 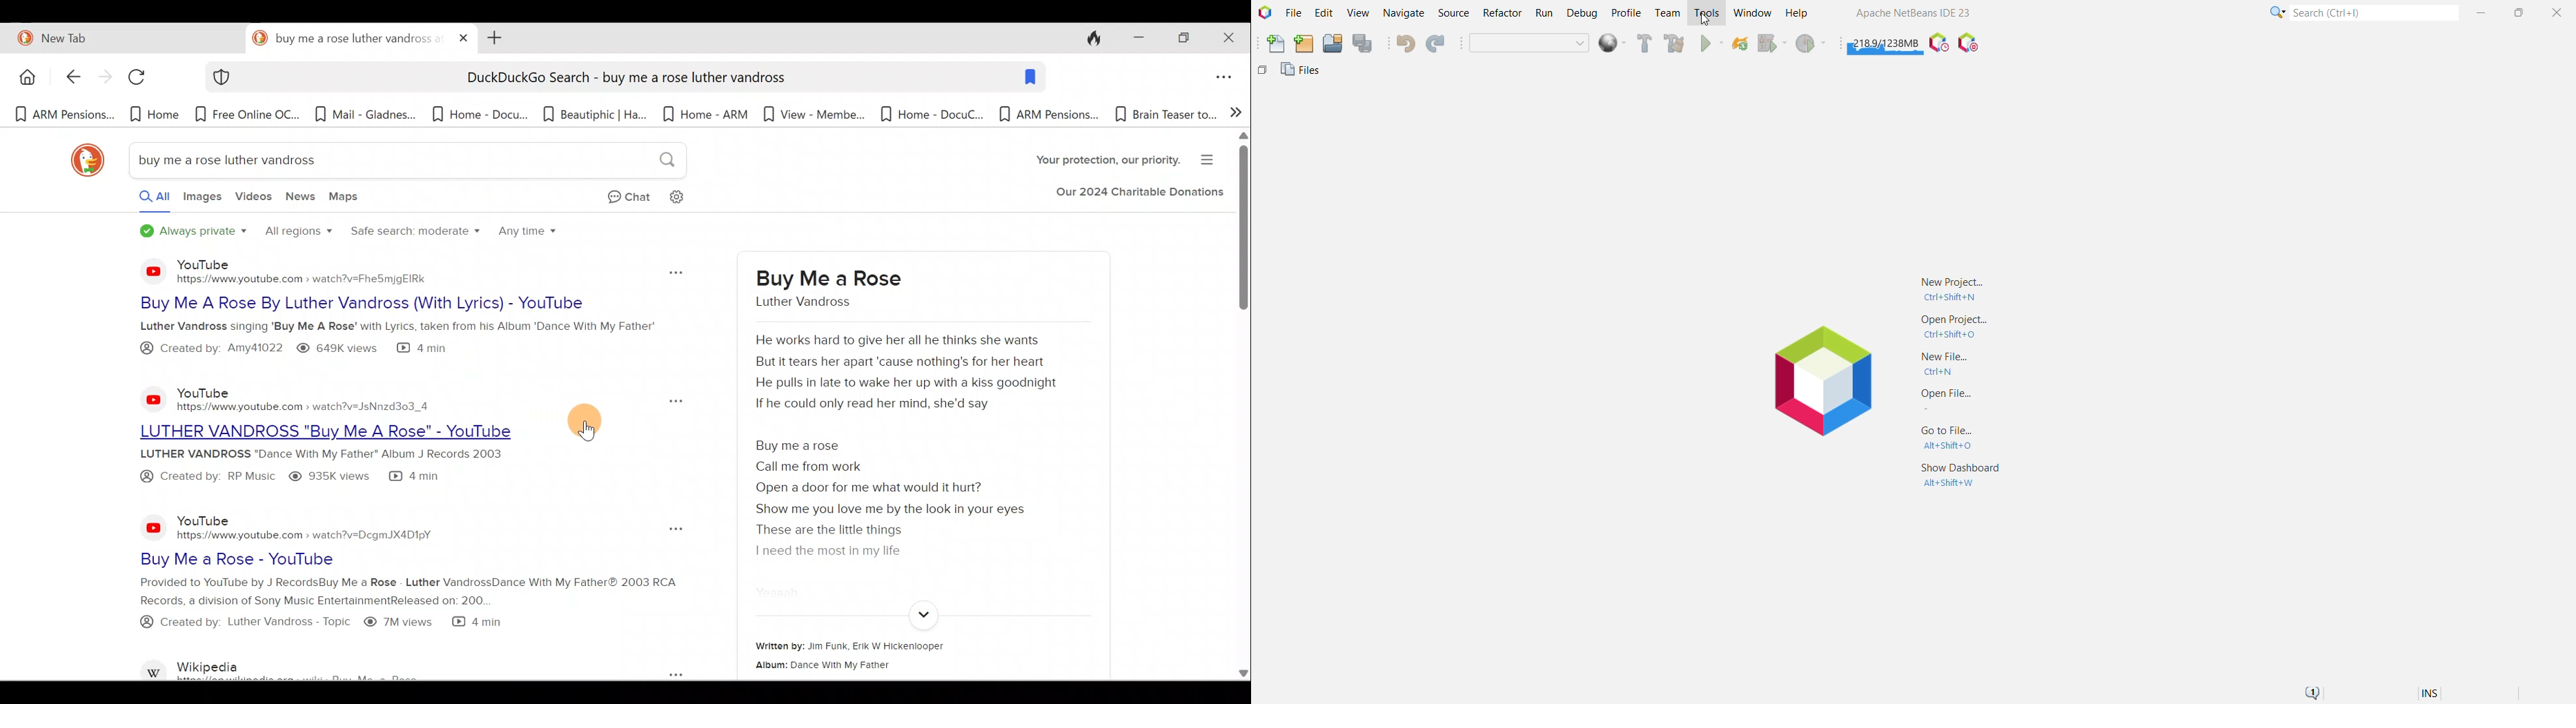 I want to click on New Tab, so click(x=120, y=36).